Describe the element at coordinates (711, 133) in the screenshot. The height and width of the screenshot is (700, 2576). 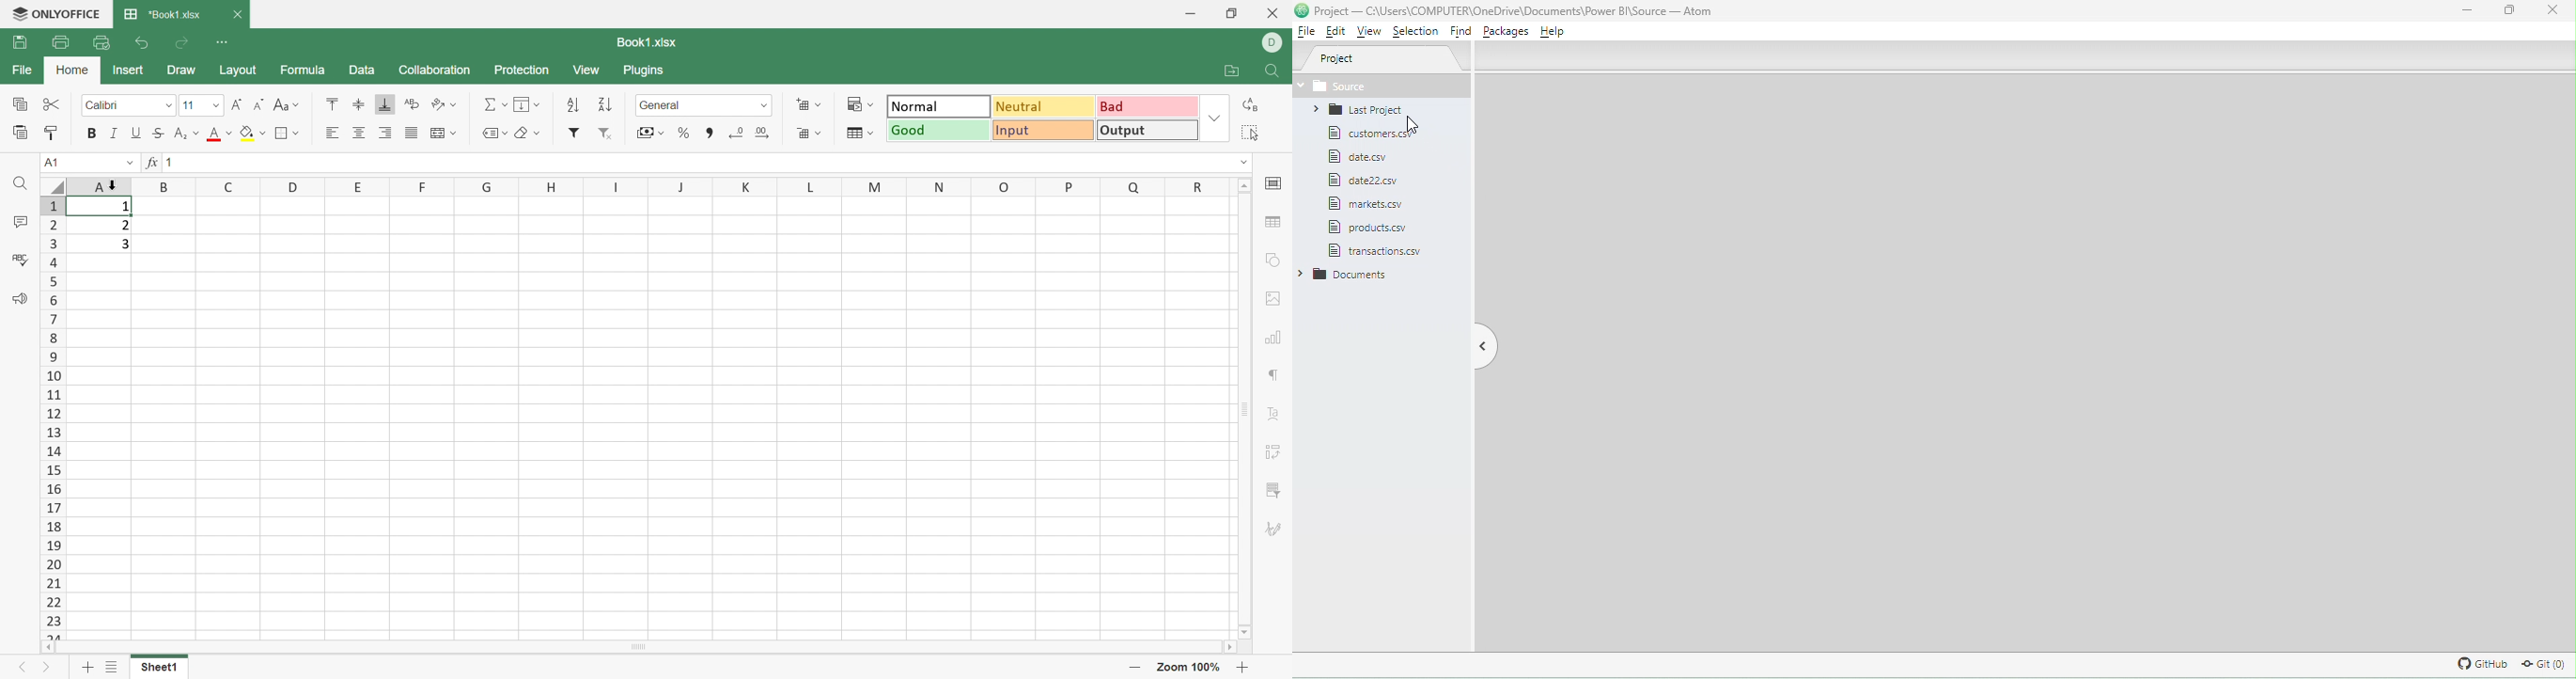
I see `Comma style` at that location.